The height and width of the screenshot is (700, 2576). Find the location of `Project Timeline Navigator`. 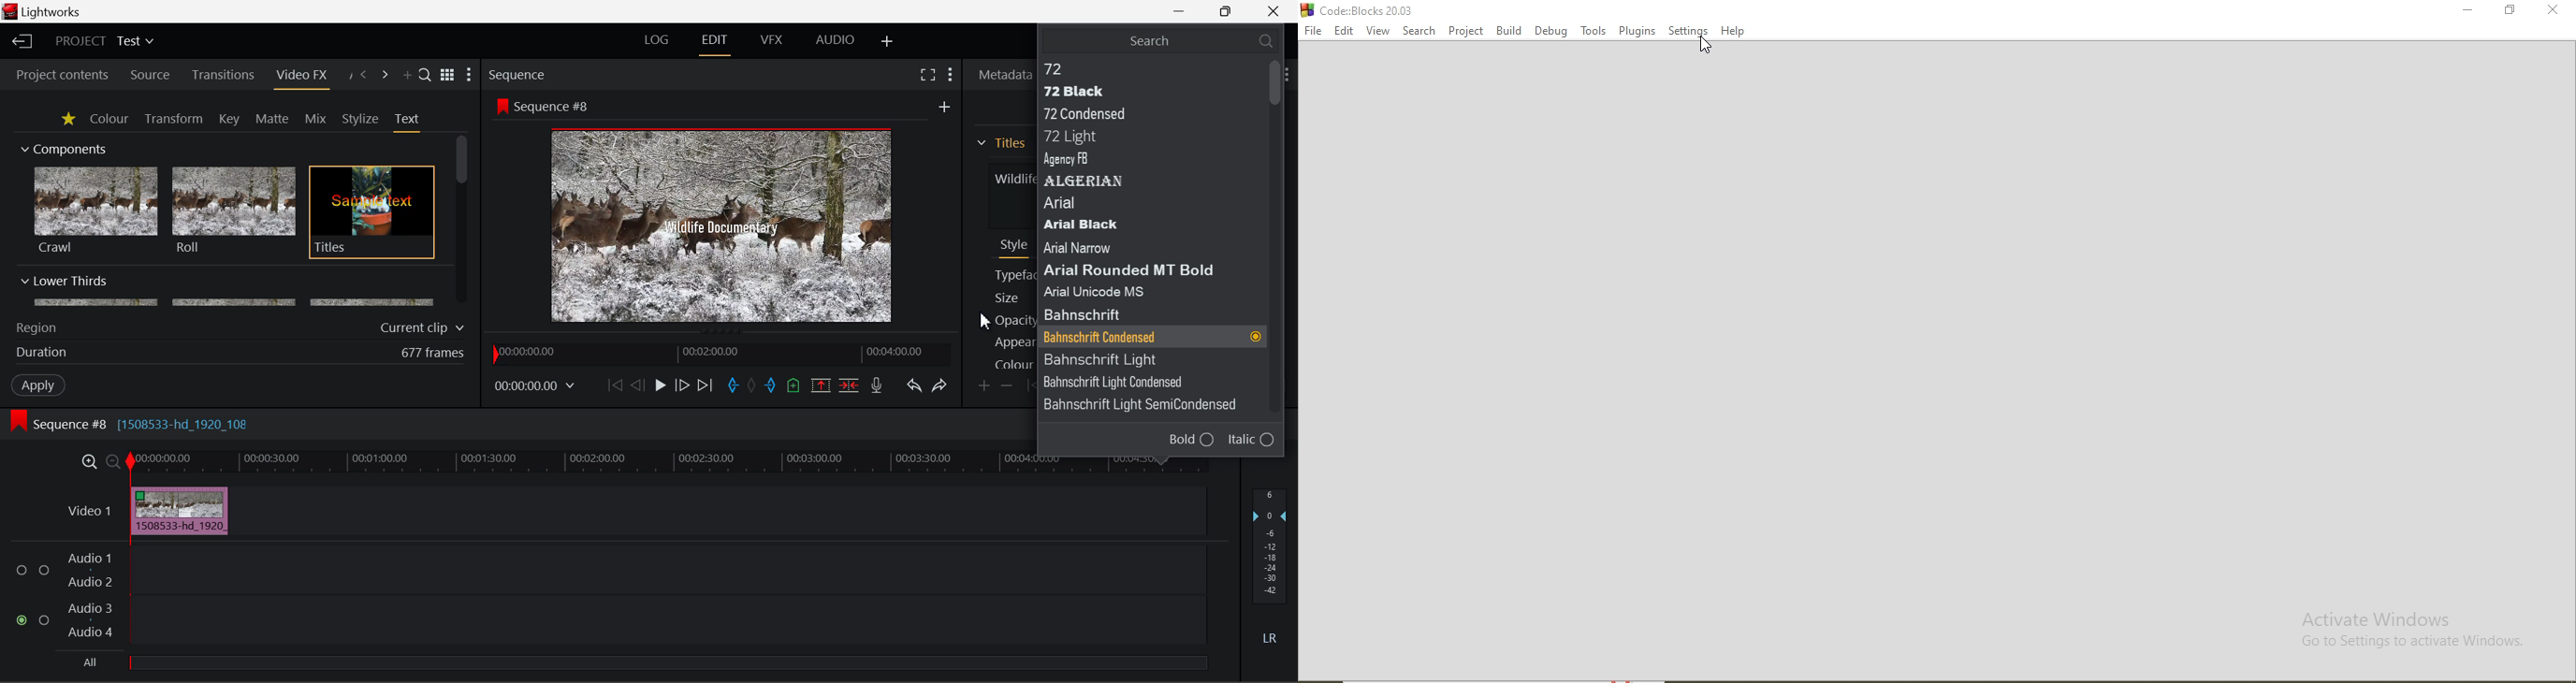

Project Timeline Navigator is located at coordinates (721, 351).